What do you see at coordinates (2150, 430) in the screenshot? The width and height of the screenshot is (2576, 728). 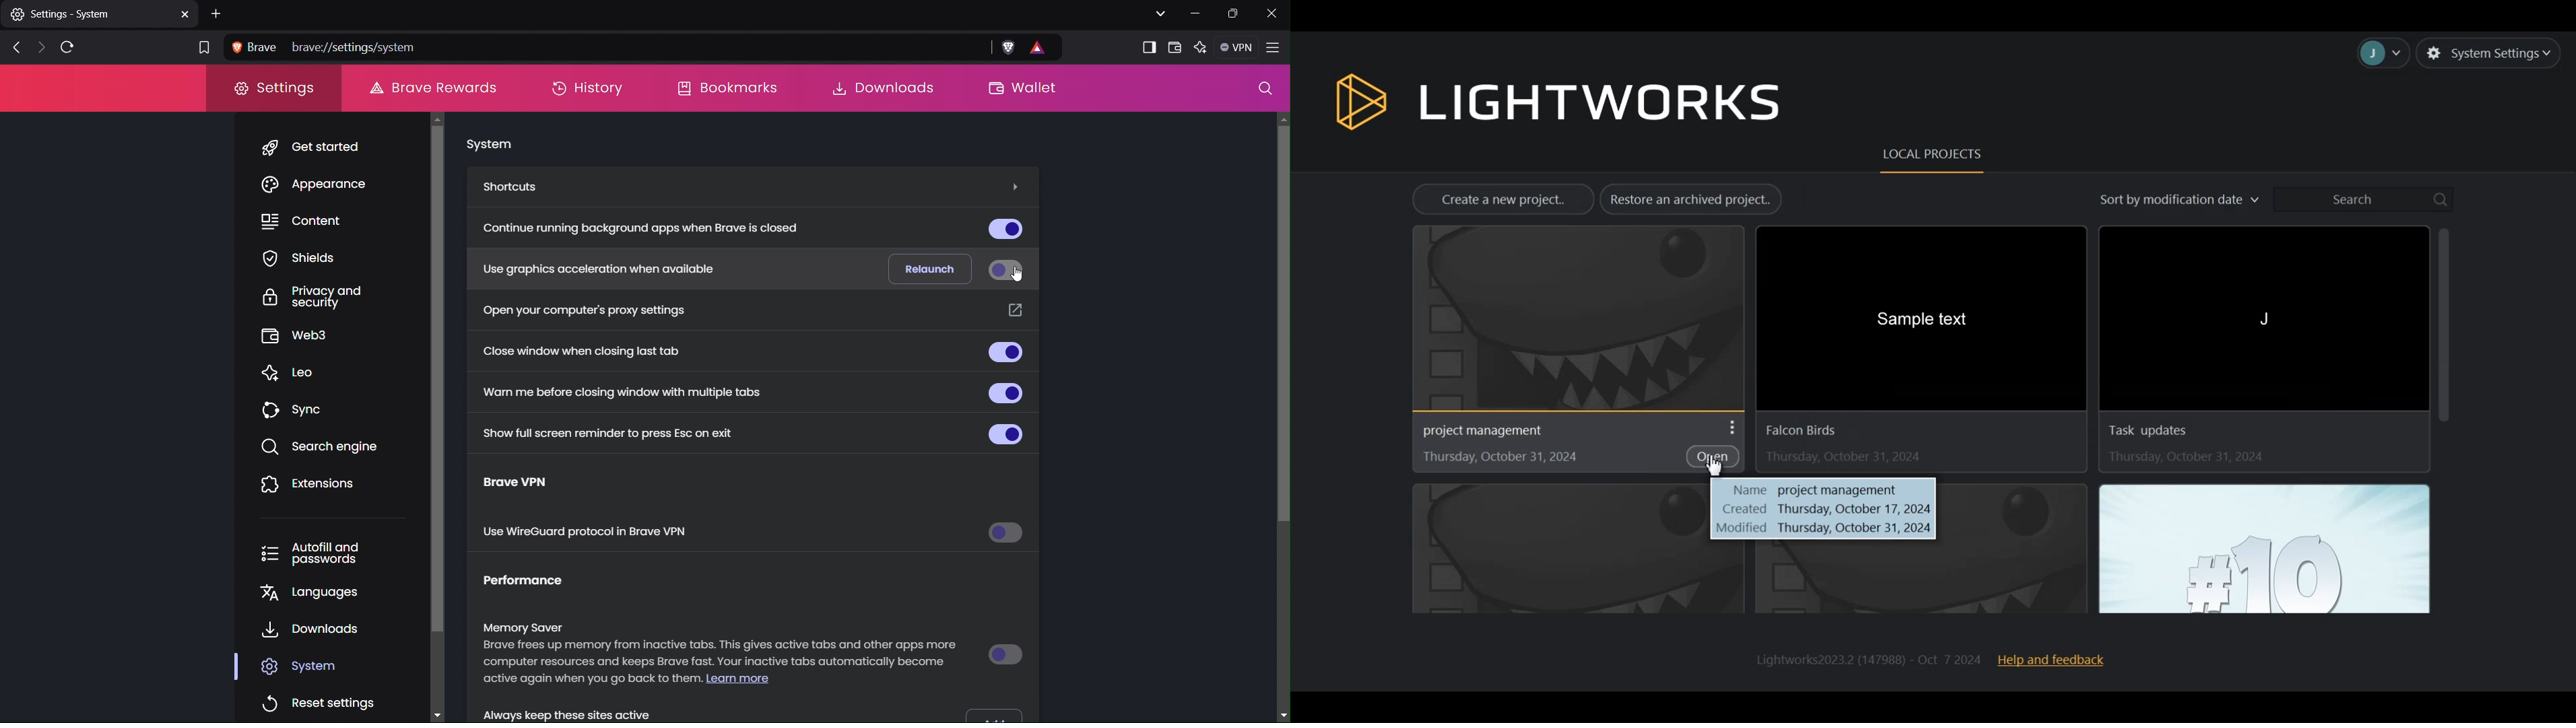 I see `task Update` at bounding box center [2150, 430].